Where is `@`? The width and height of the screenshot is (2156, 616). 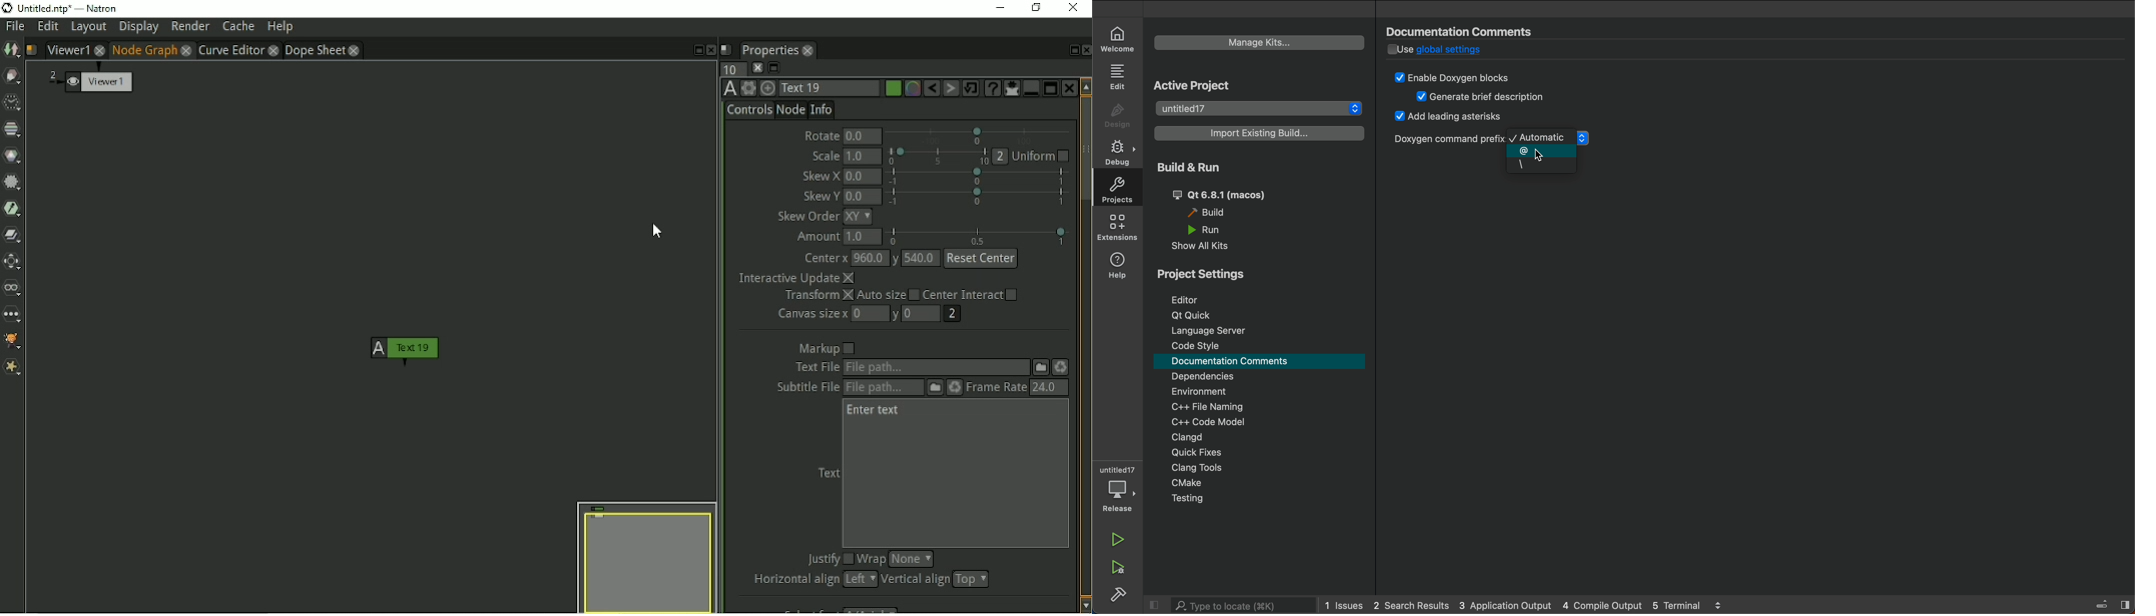
@ is located at coordinates (1543, 152).